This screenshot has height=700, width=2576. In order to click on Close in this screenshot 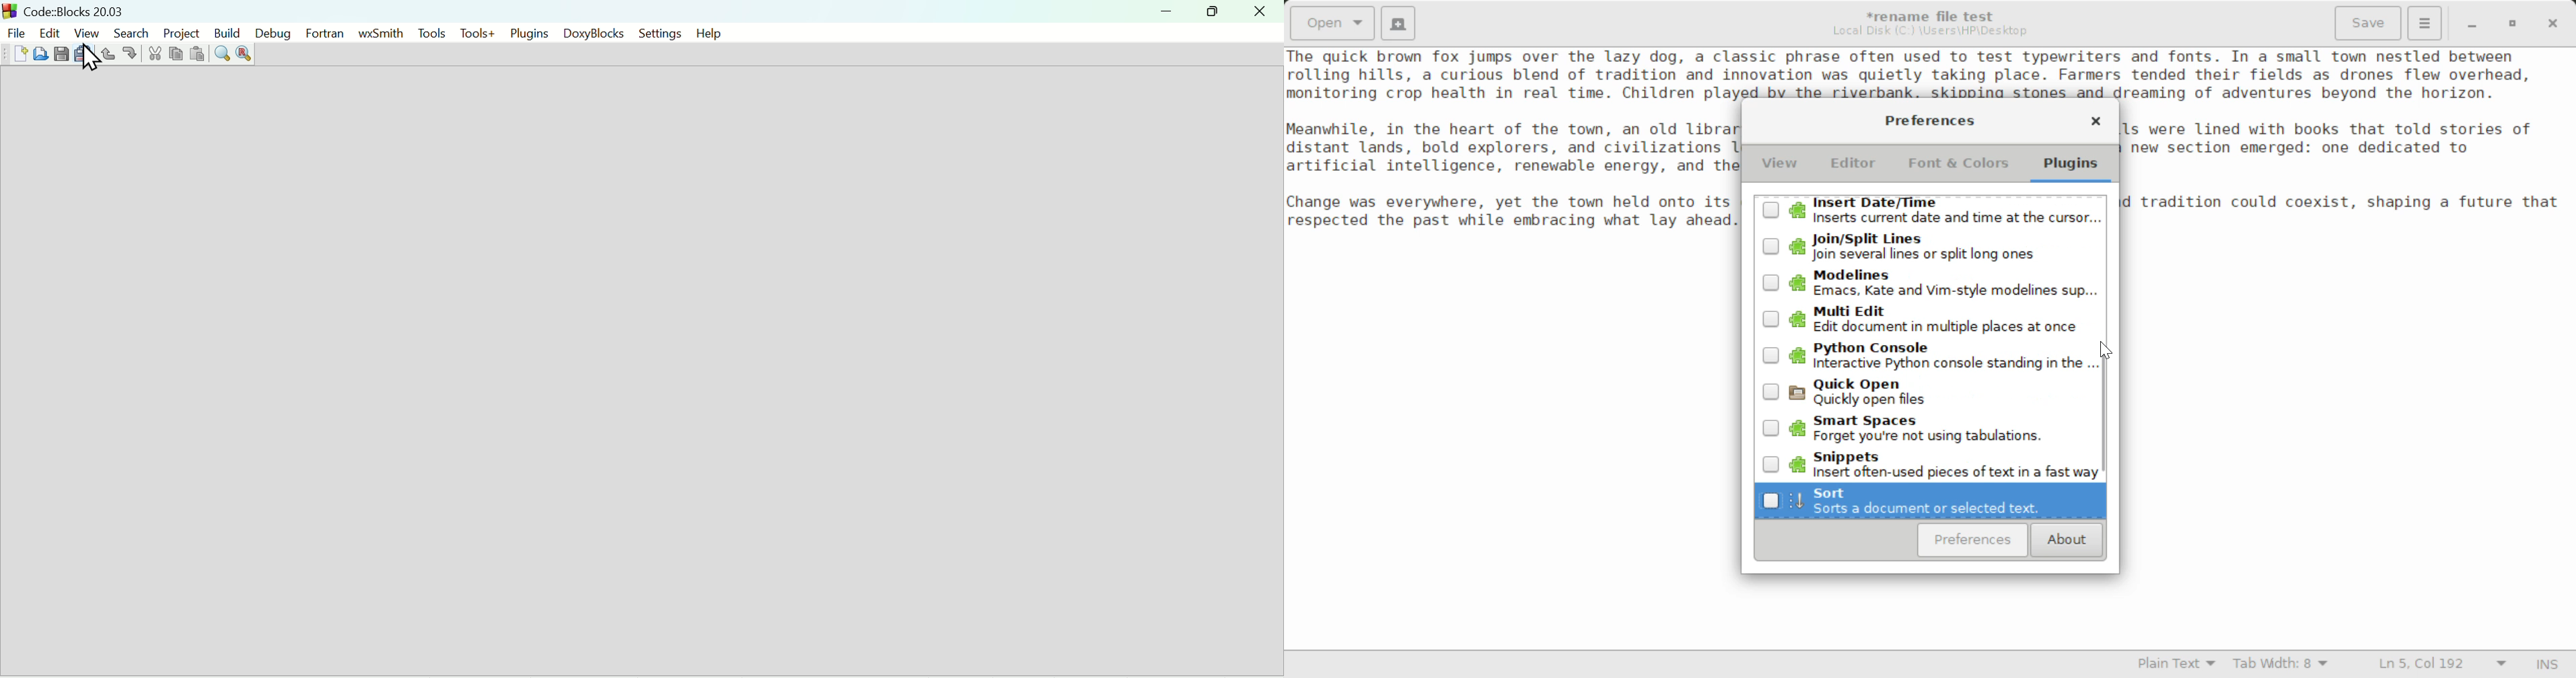, I will do `click(1260, 11)`.